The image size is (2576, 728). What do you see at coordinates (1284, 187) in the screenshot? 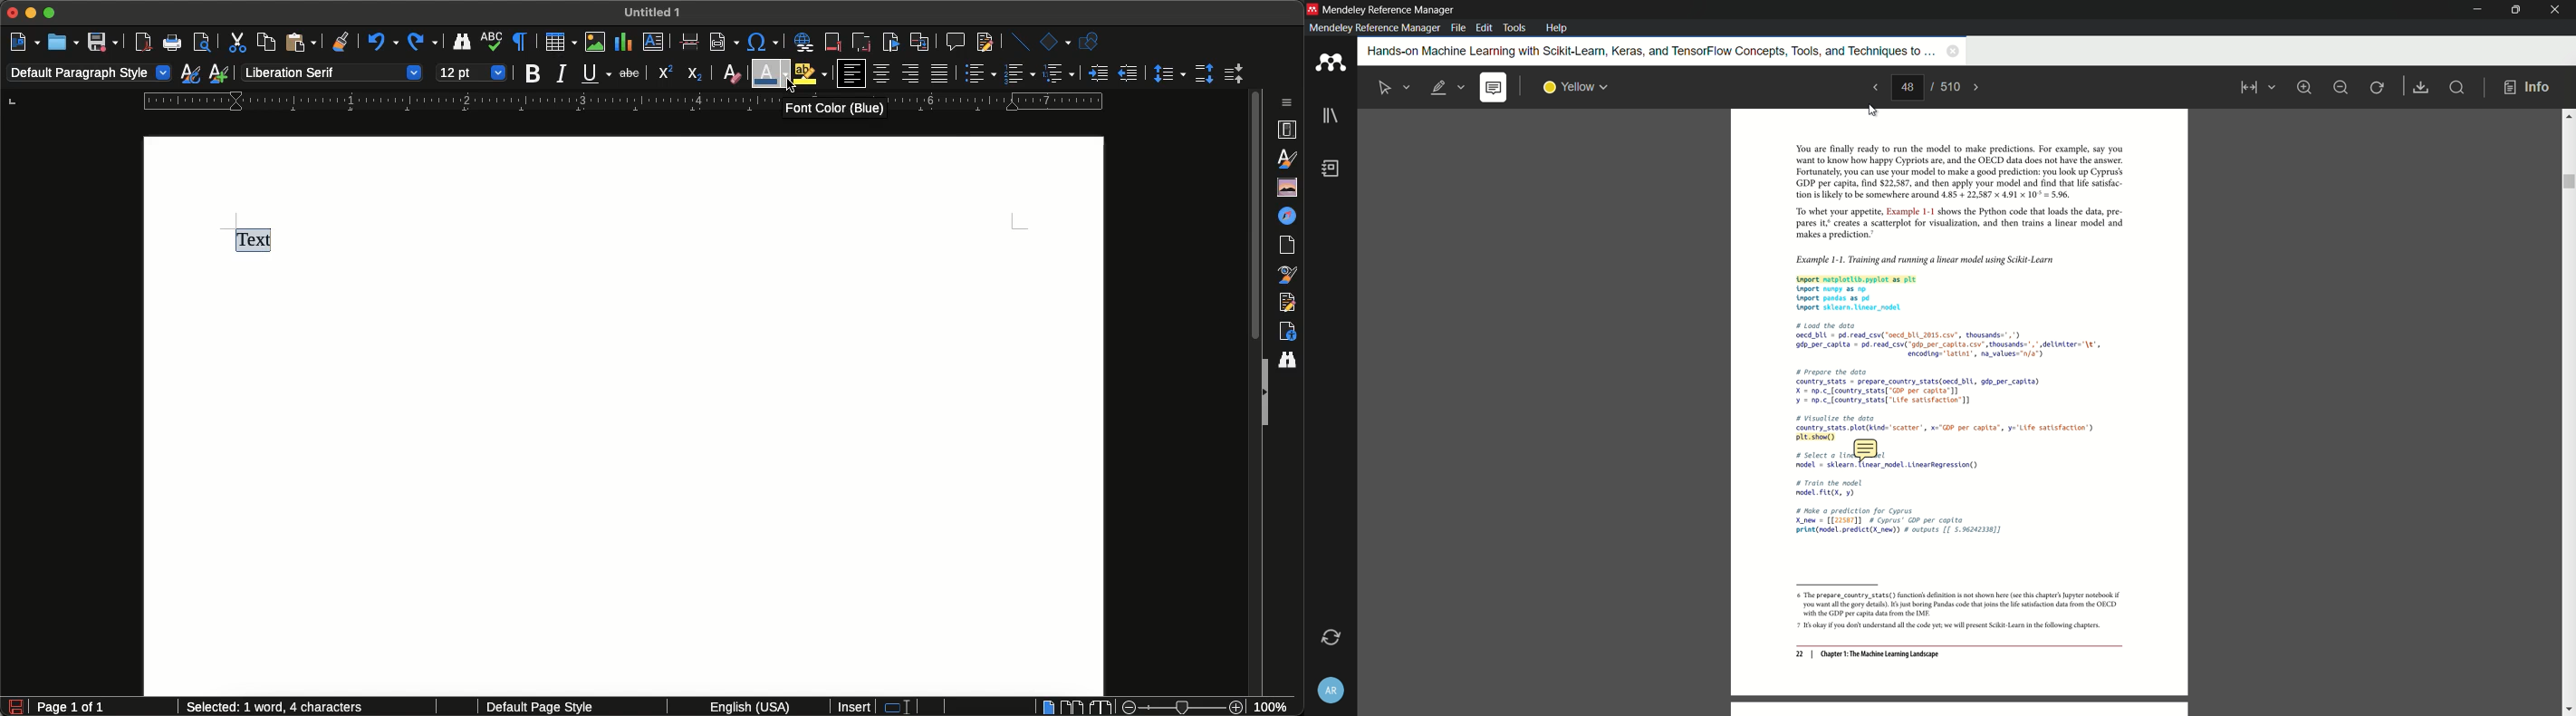
I see `Gallery` at bounding box center [1284, 187].